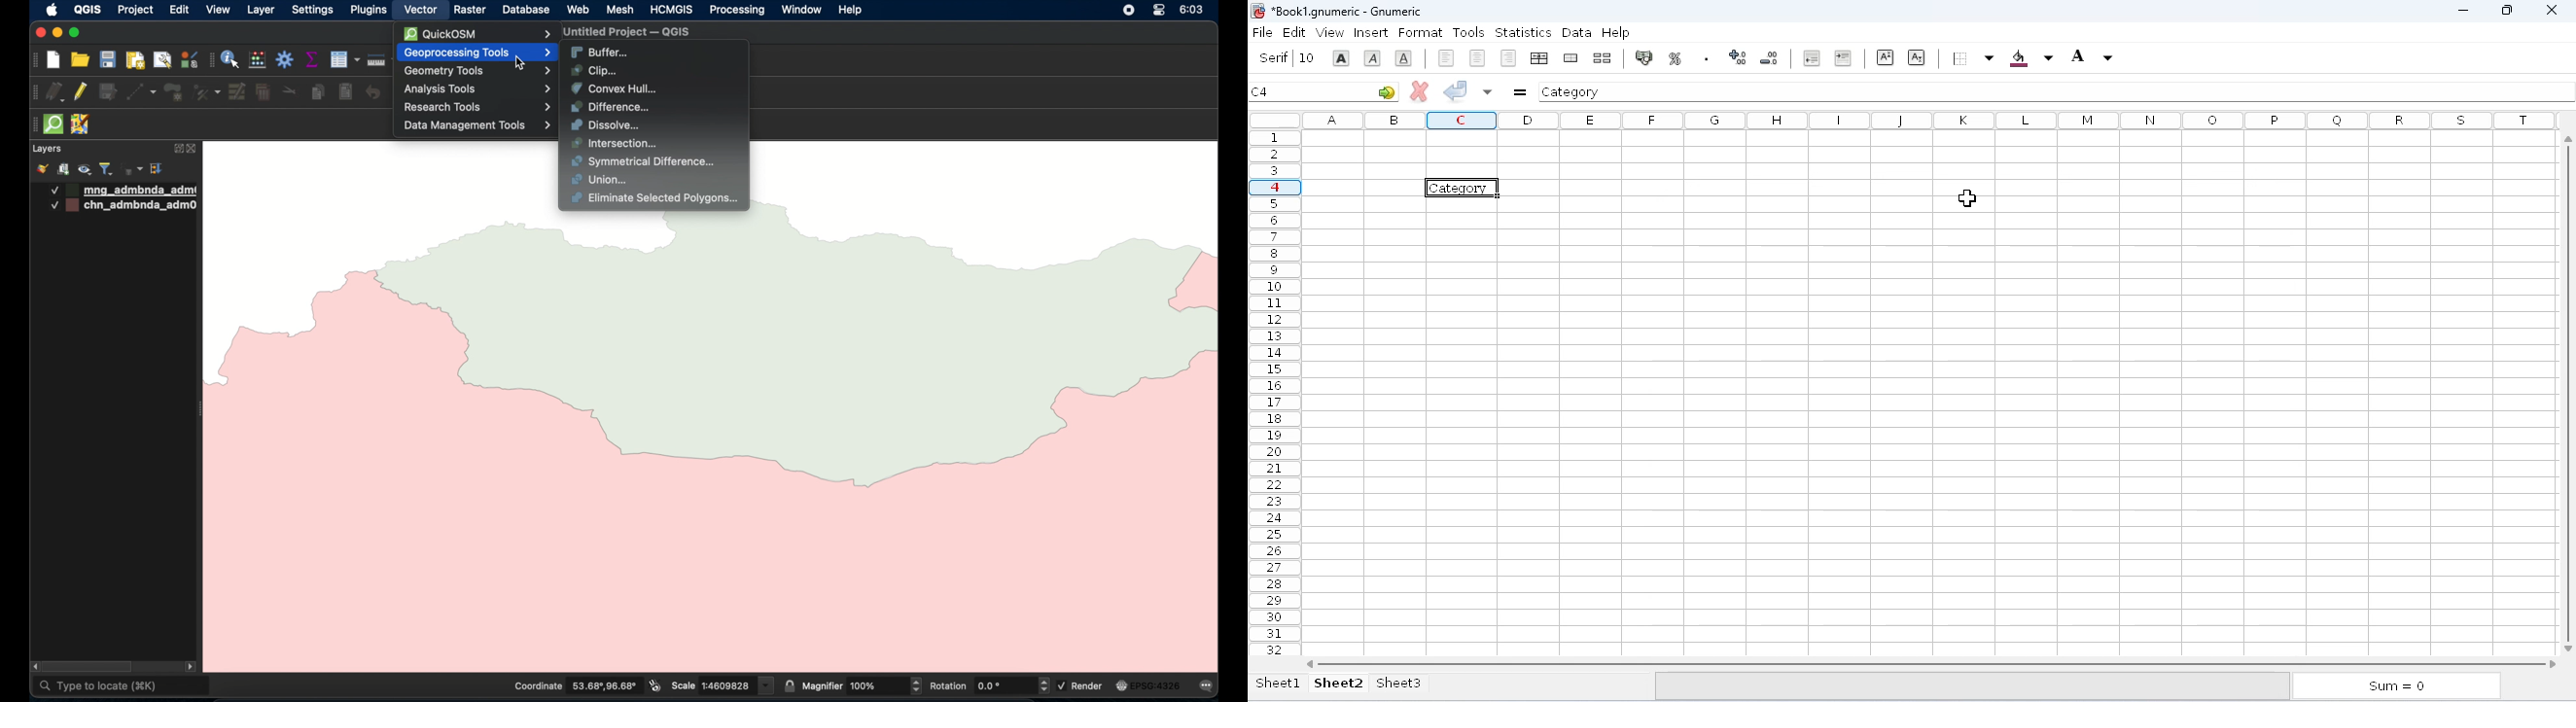  I want to click on current edits, so click(56, 92).